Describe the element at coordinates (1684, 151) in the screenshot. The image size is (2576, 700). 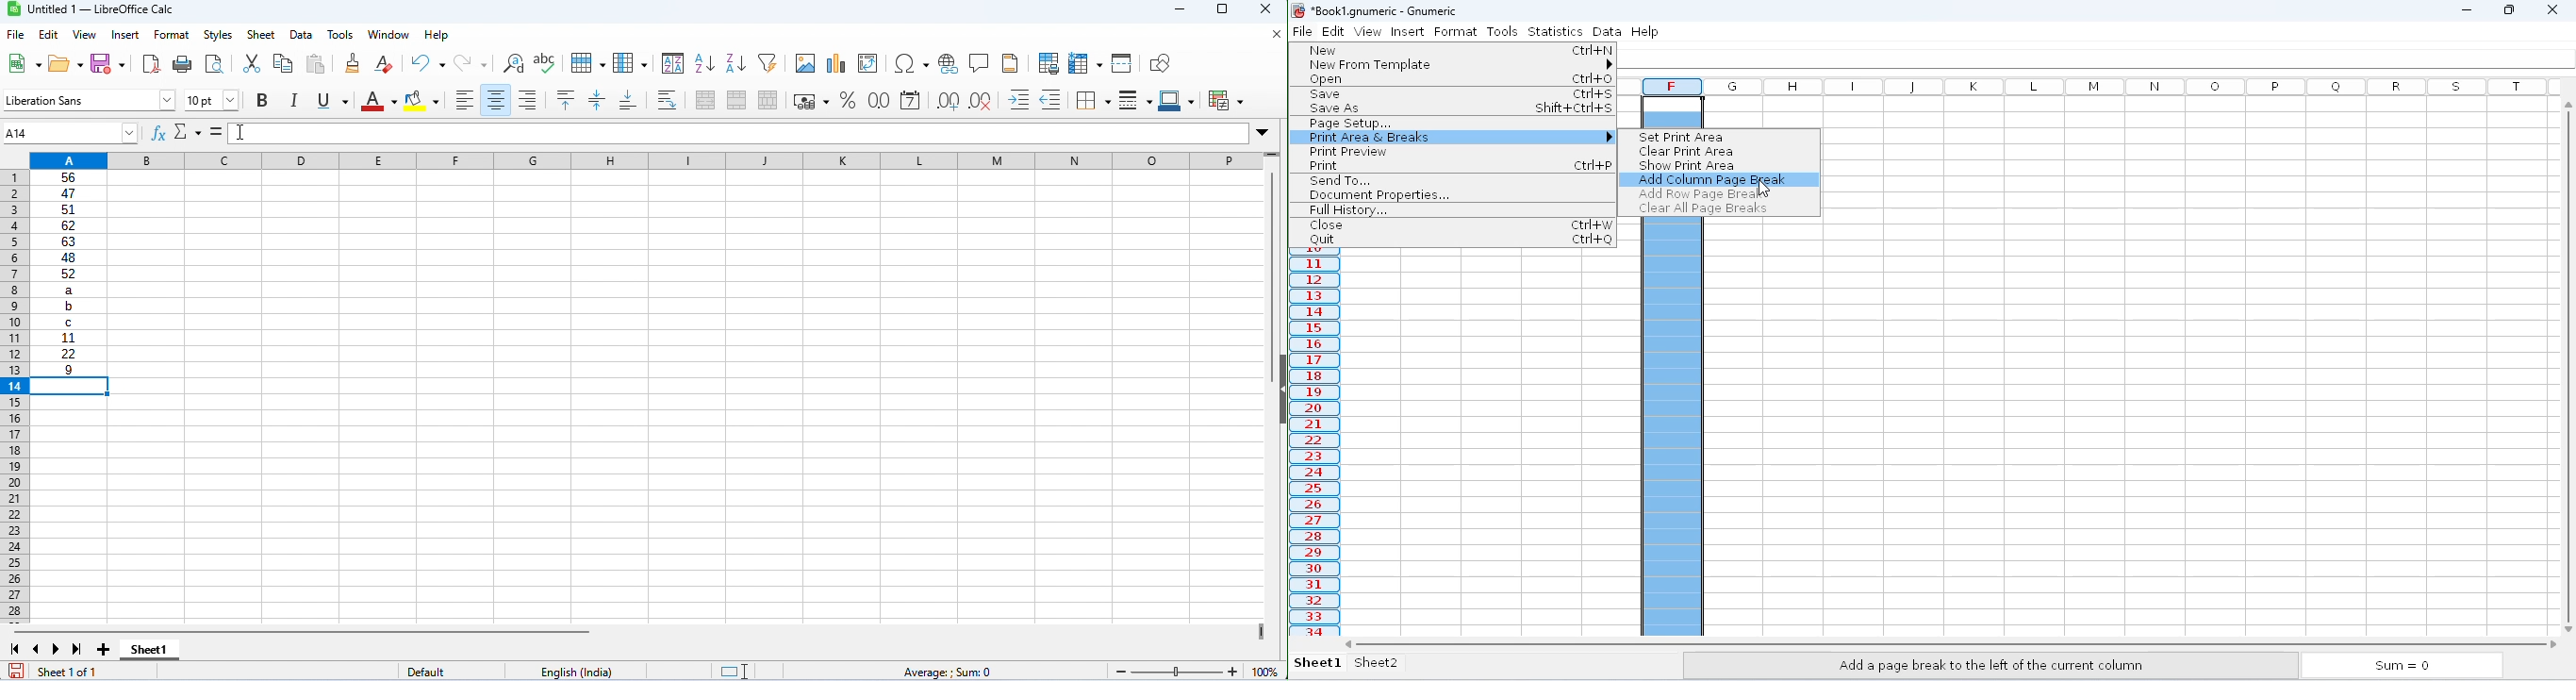
I see `clear print area` at that location.